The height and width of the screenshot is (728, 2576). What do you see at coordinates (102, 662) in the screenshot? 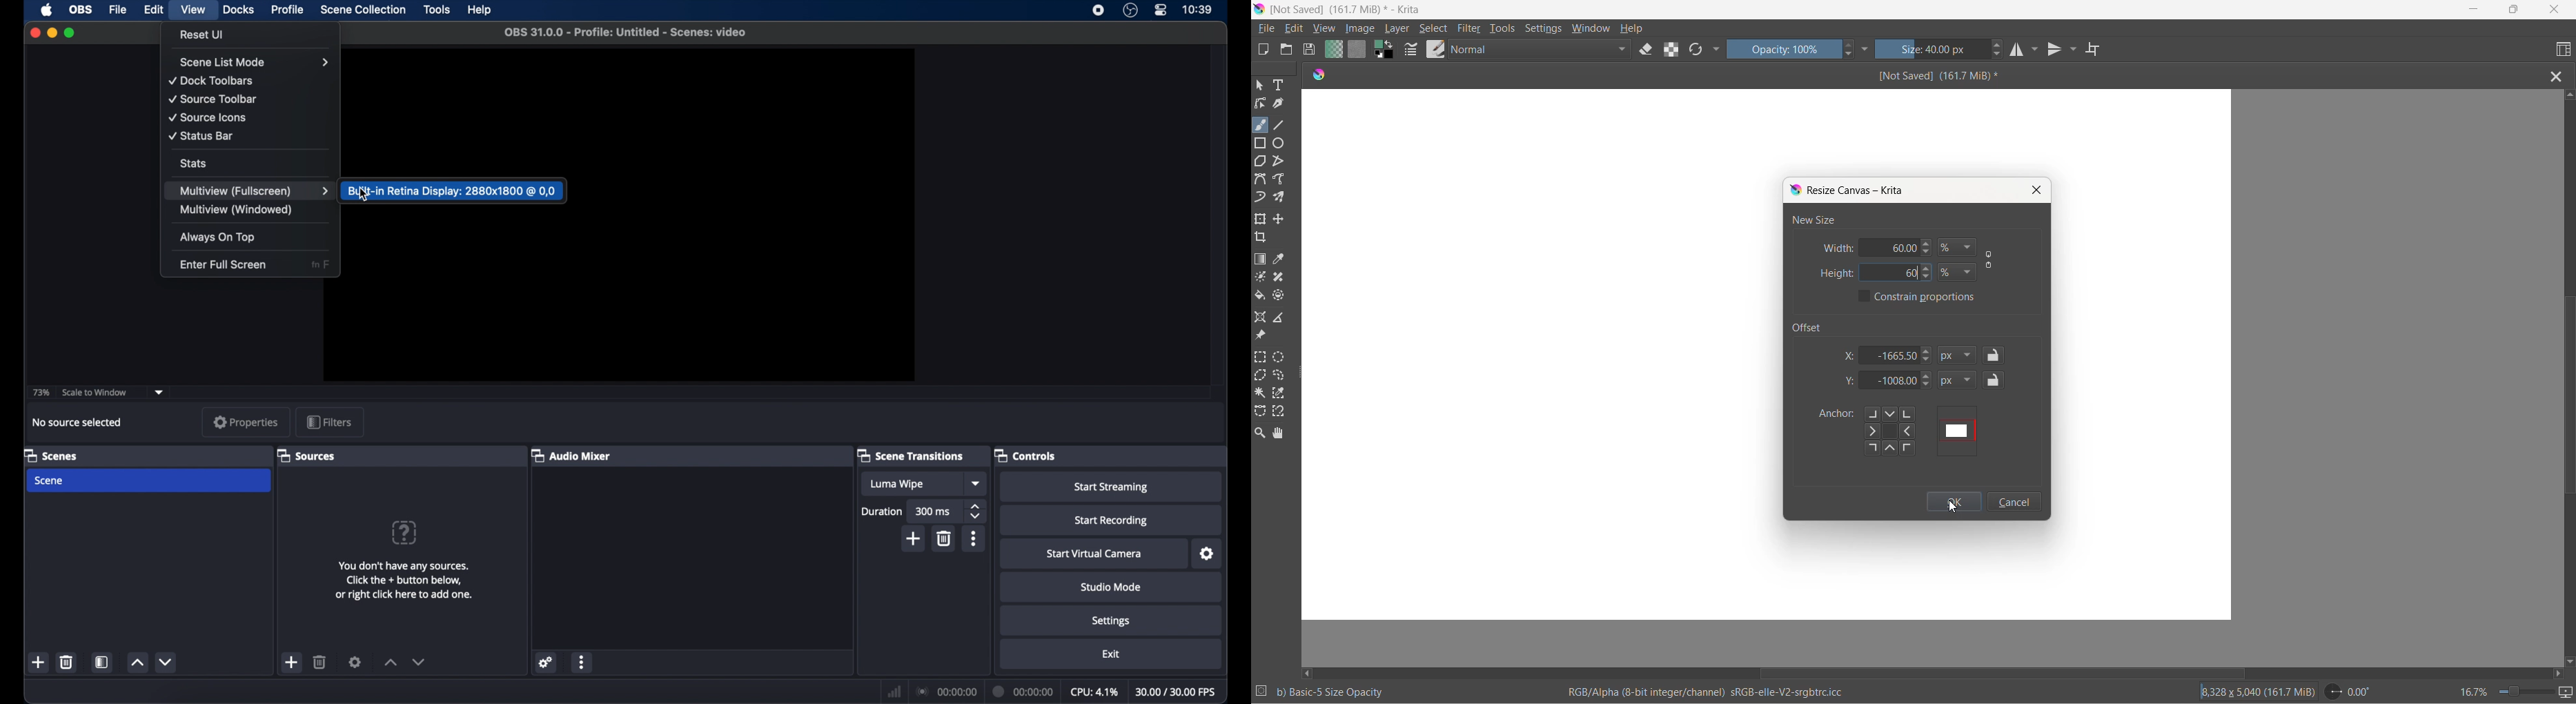
I see `scene filters` at bounding box center [102, 662].